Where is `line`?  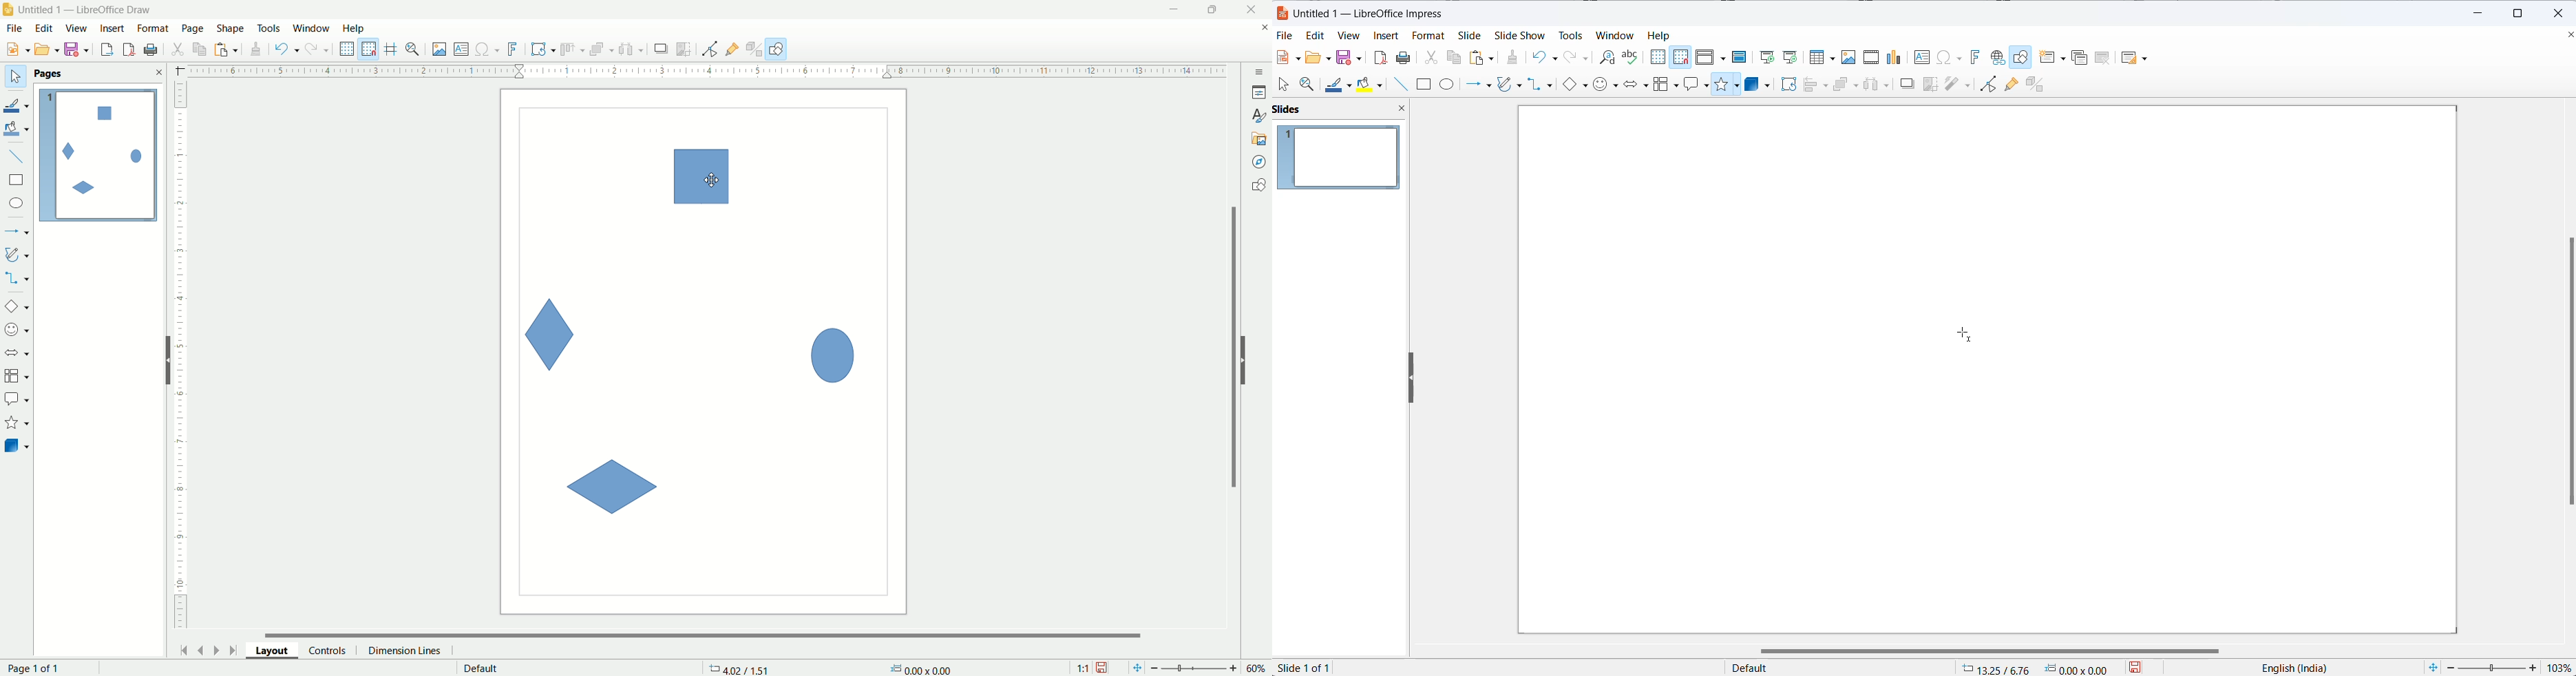 line is located at coordinates (1404, 84).